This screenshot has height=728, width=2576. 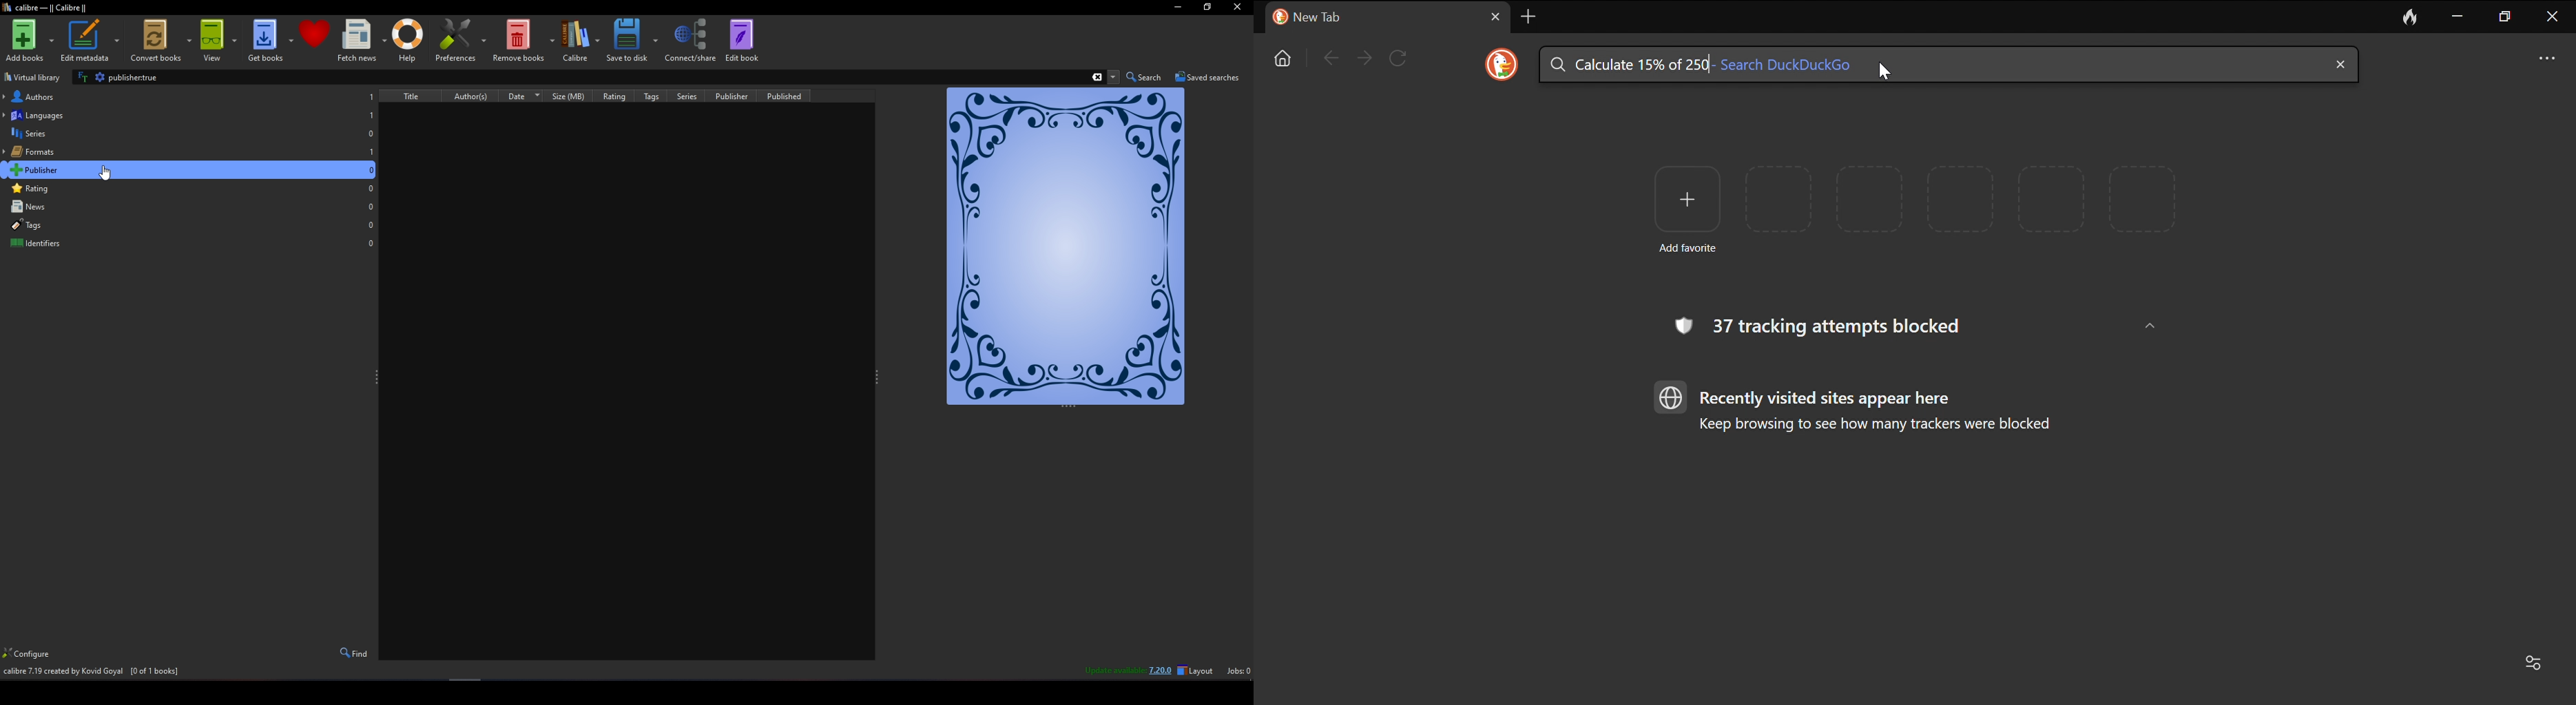 What do you see at coordinates (660, 96) in the screenshot?
I see `Tags` at bounding box center [660, 96].